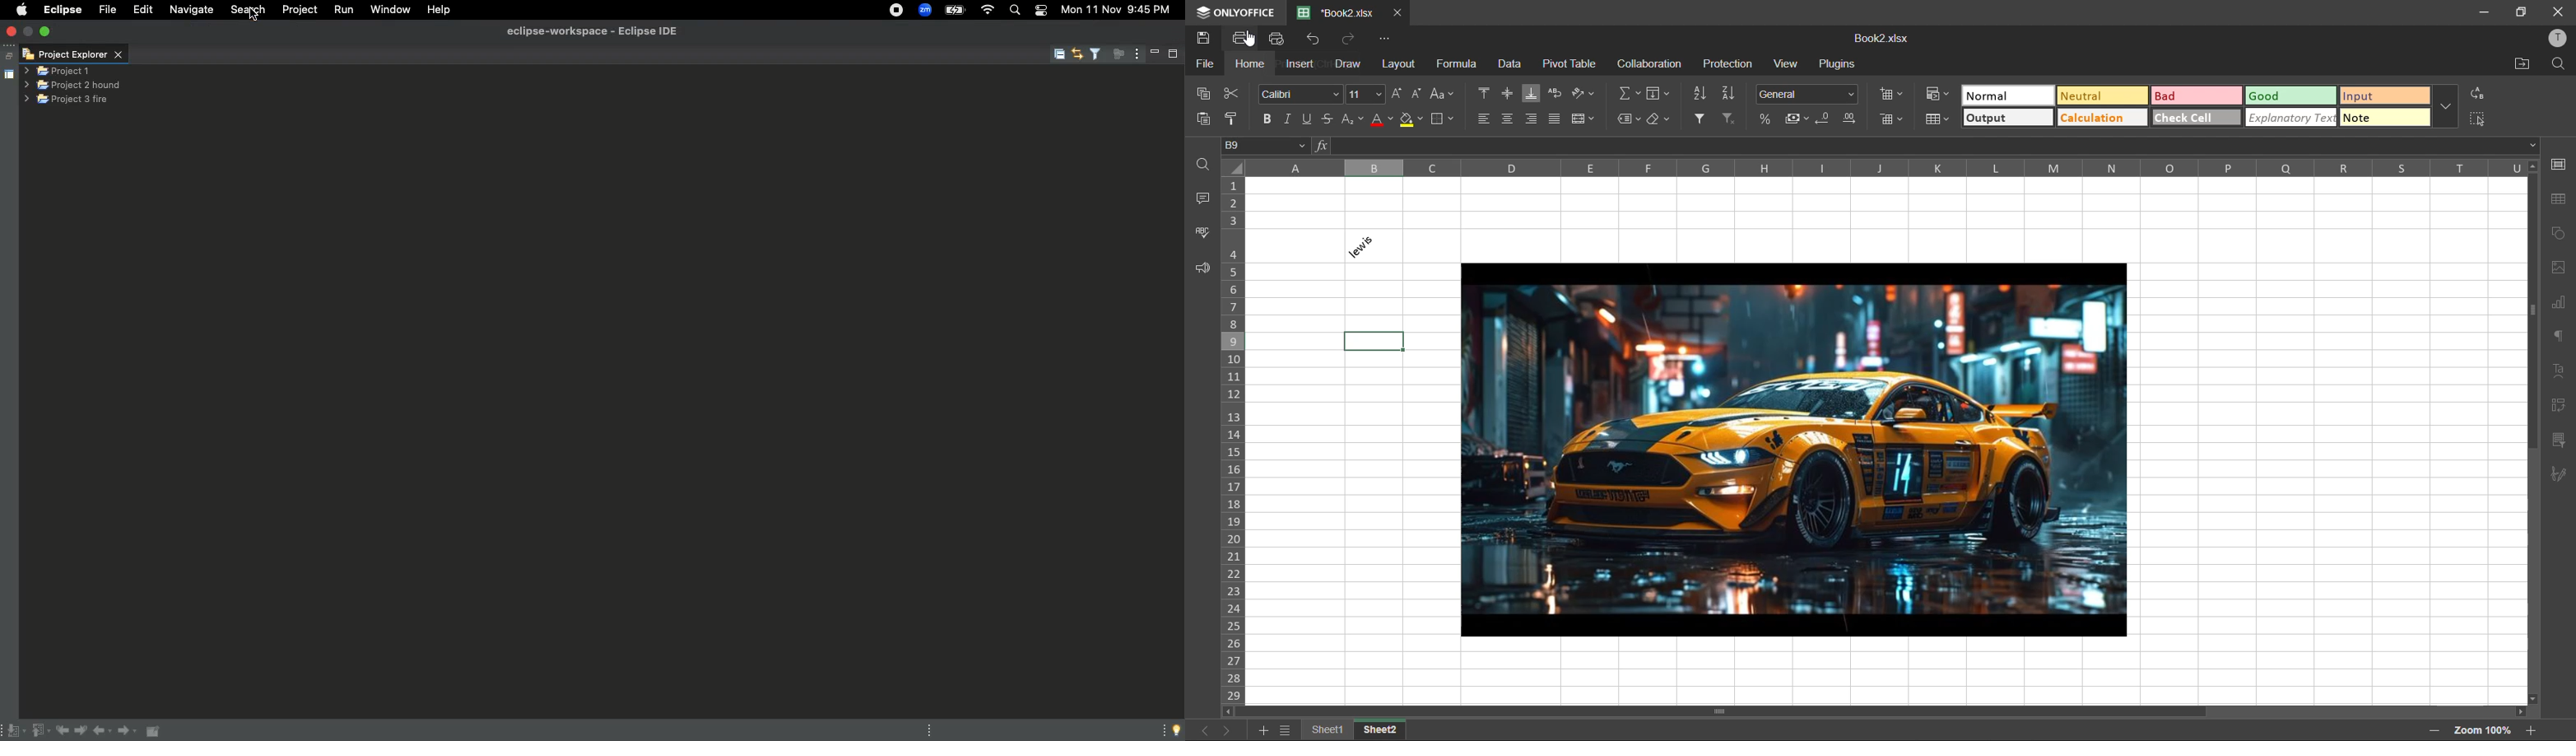  I want to click on layout, so click(1398, 62).